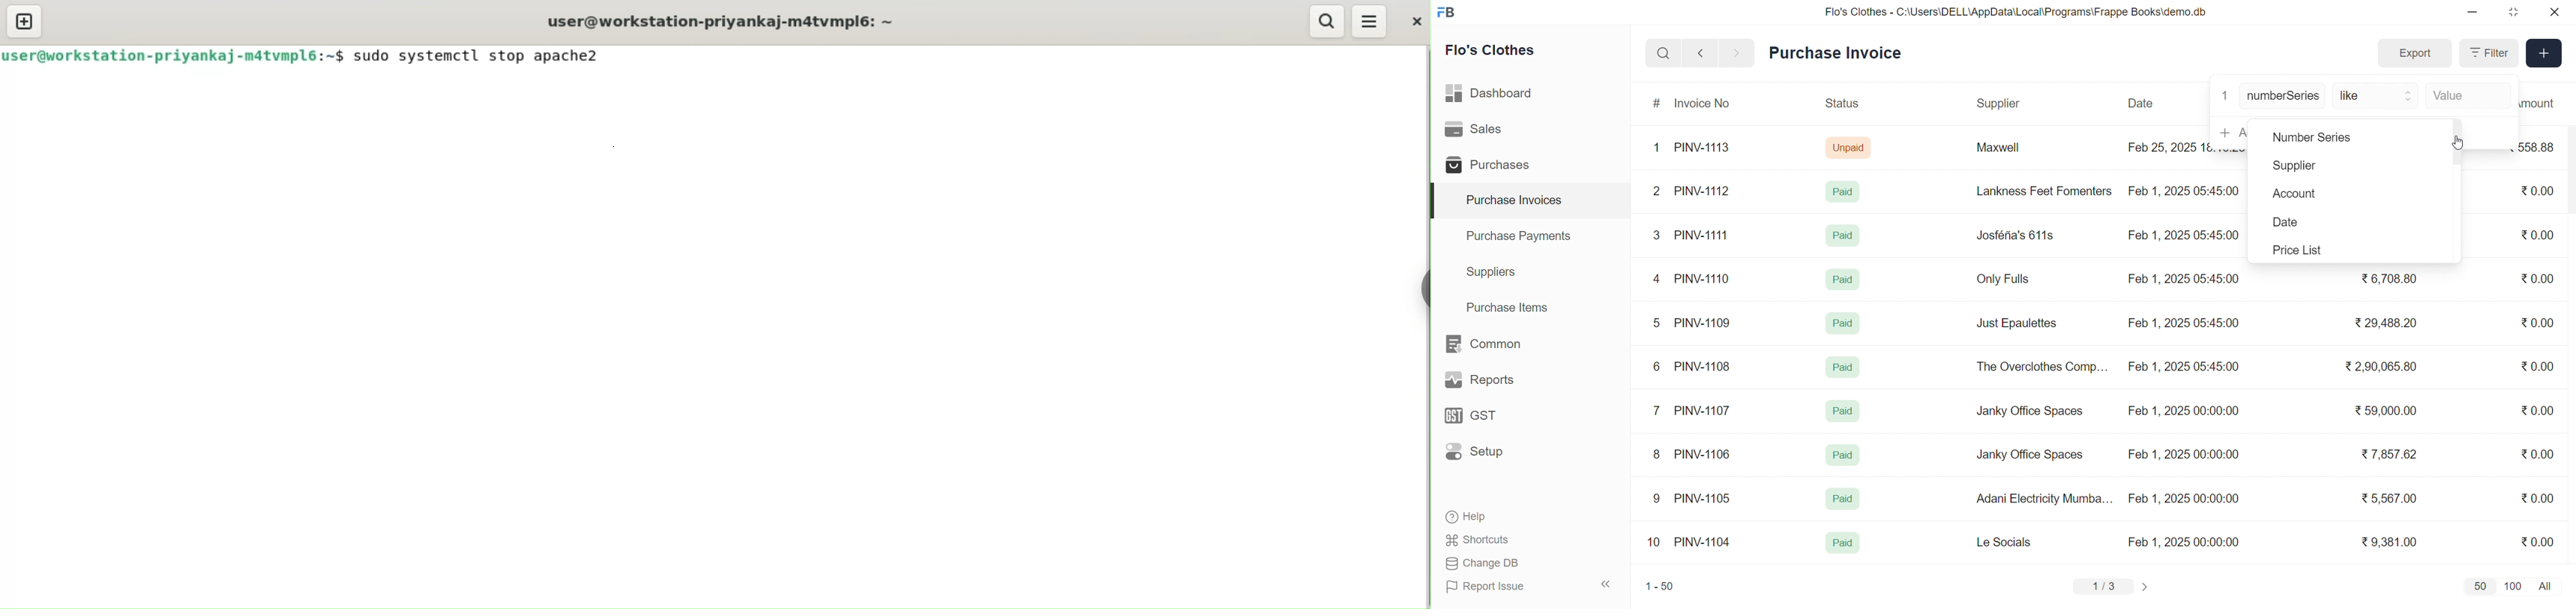 The height and width of the screenshot is (616, 2576). I want to click on ₹0.00, so click(2538, 497).